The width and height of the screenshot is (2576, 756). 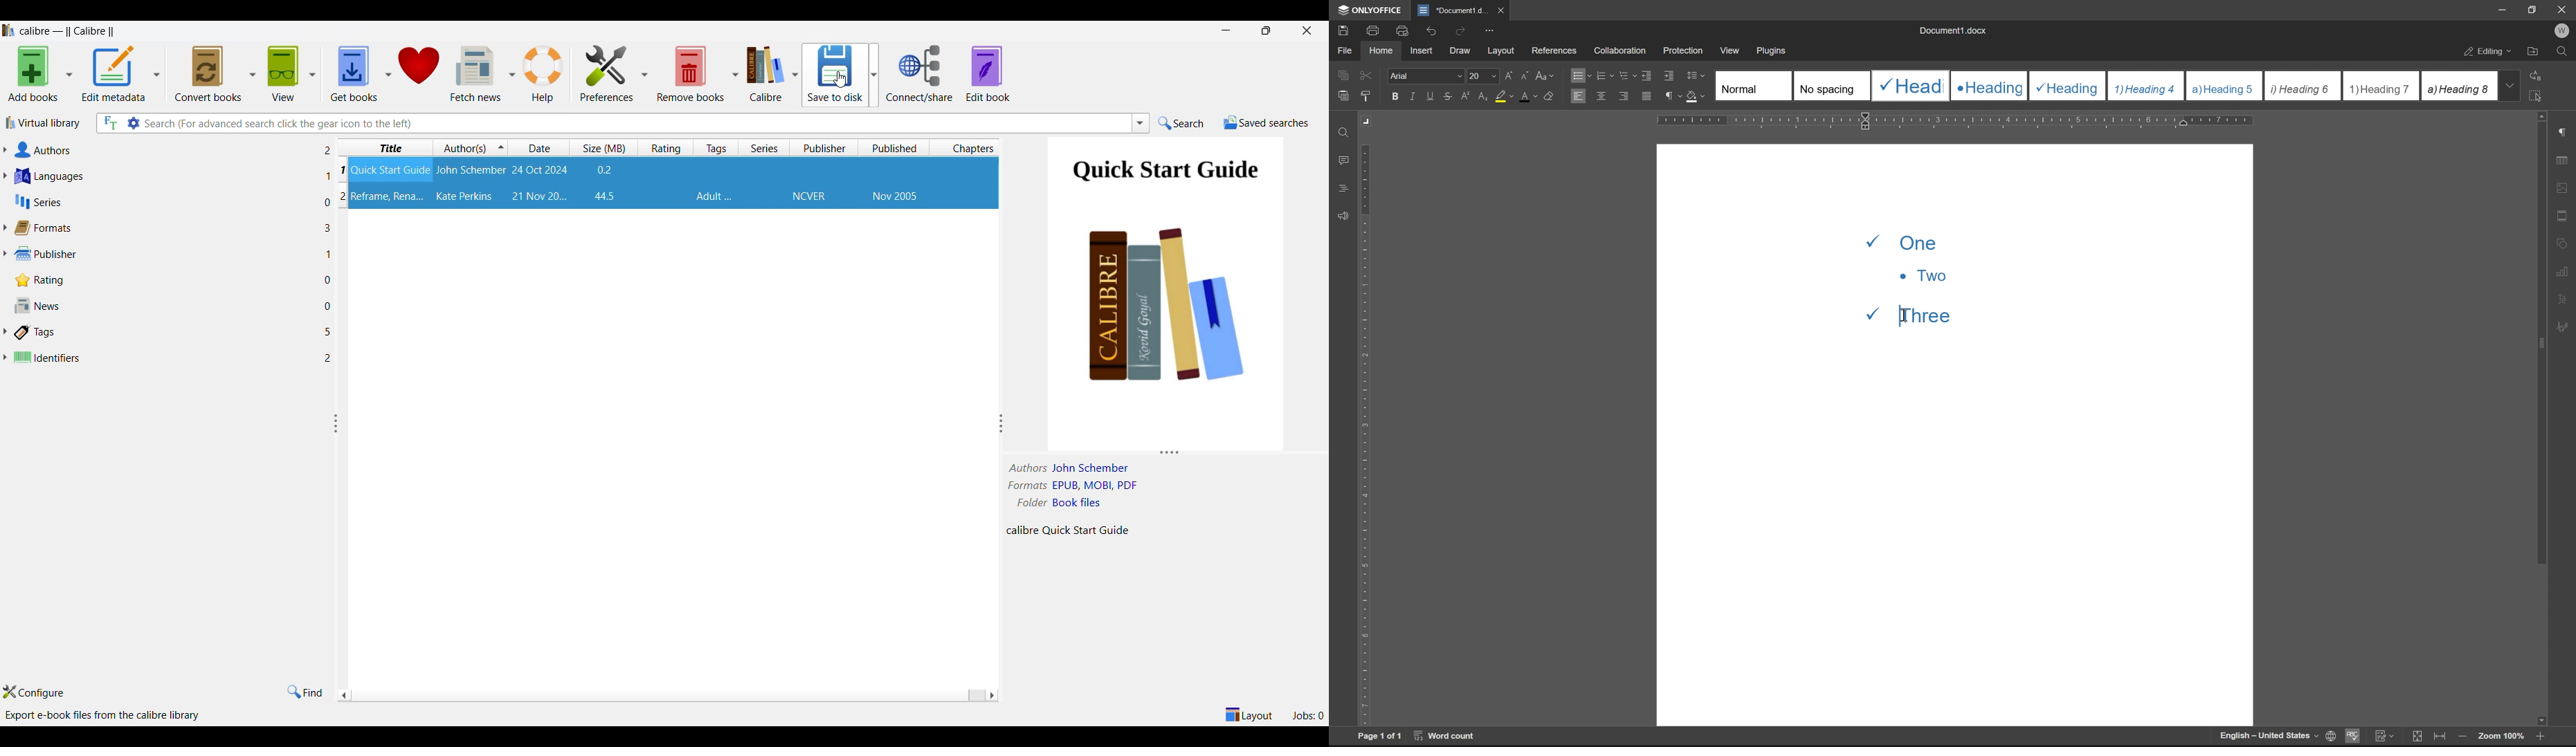 What do you see at coordinates (2503, 10) in the screenshot?
I see `minimize` at bounding box center [2503, 10].